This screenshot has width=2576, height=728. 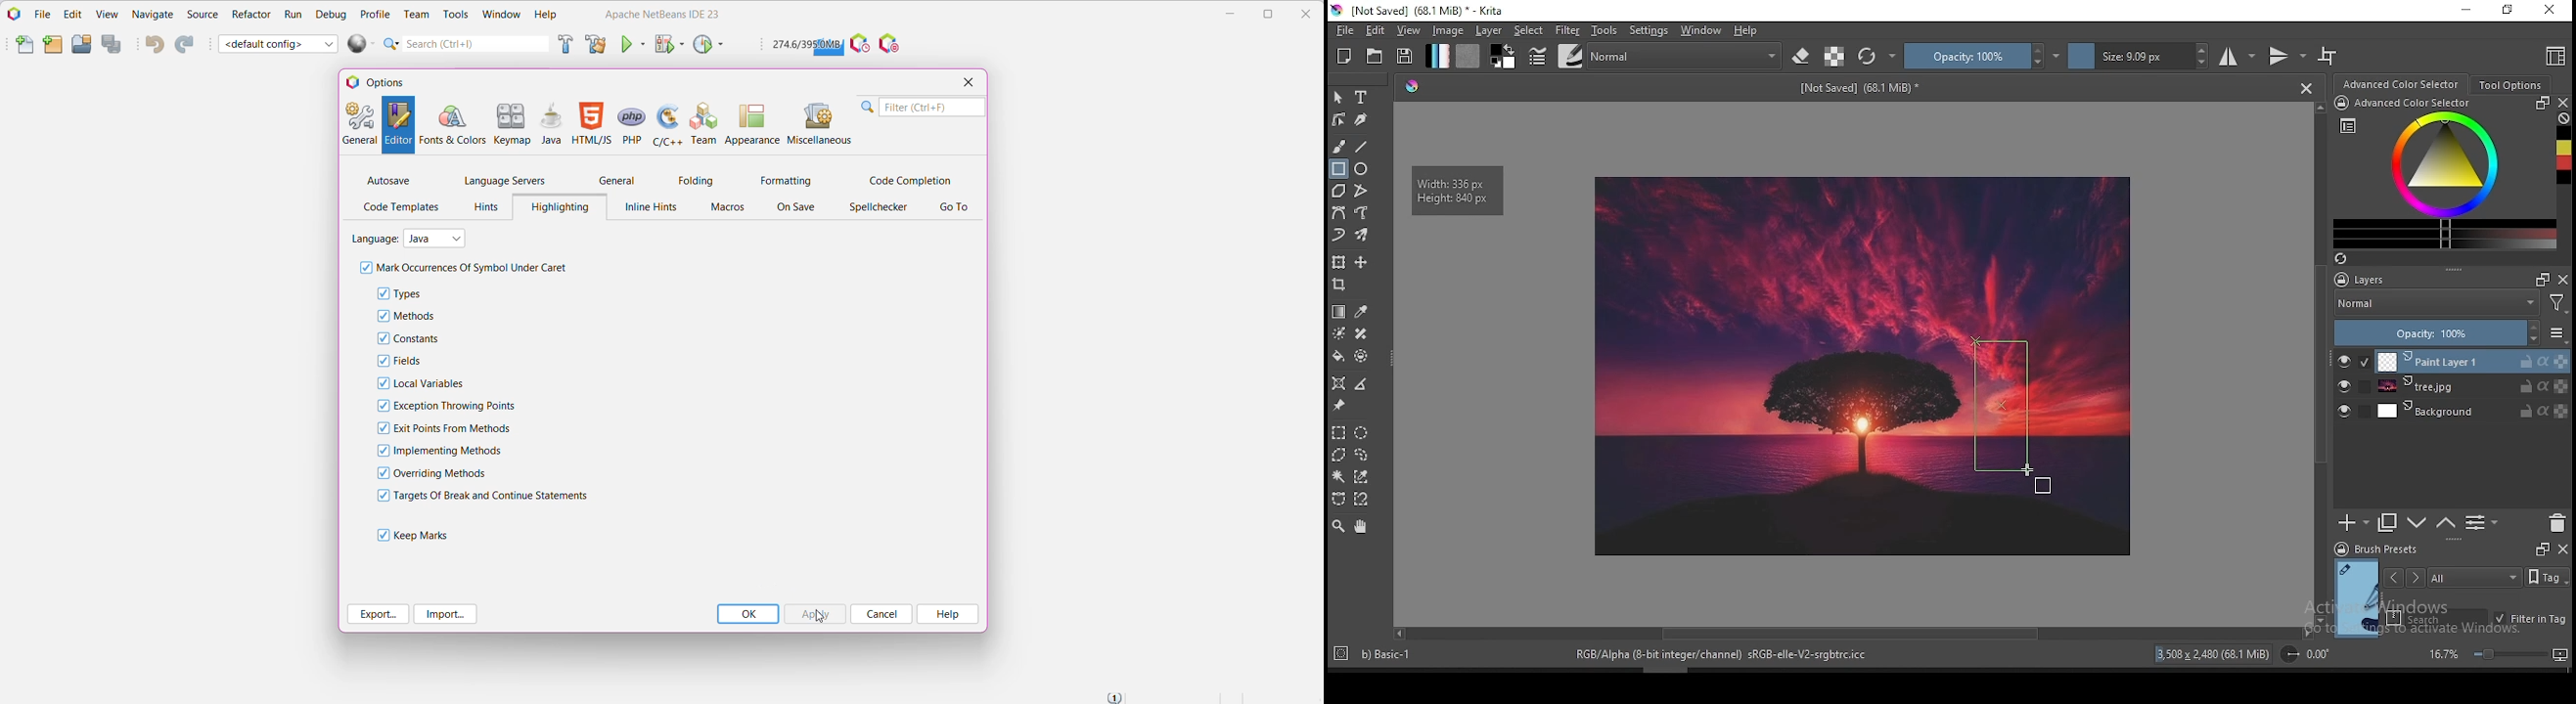 What do you see at coordinates (2286, 57) in the screenshot?
I see `vertical mirror tool` at bounding box center [2286, 57].